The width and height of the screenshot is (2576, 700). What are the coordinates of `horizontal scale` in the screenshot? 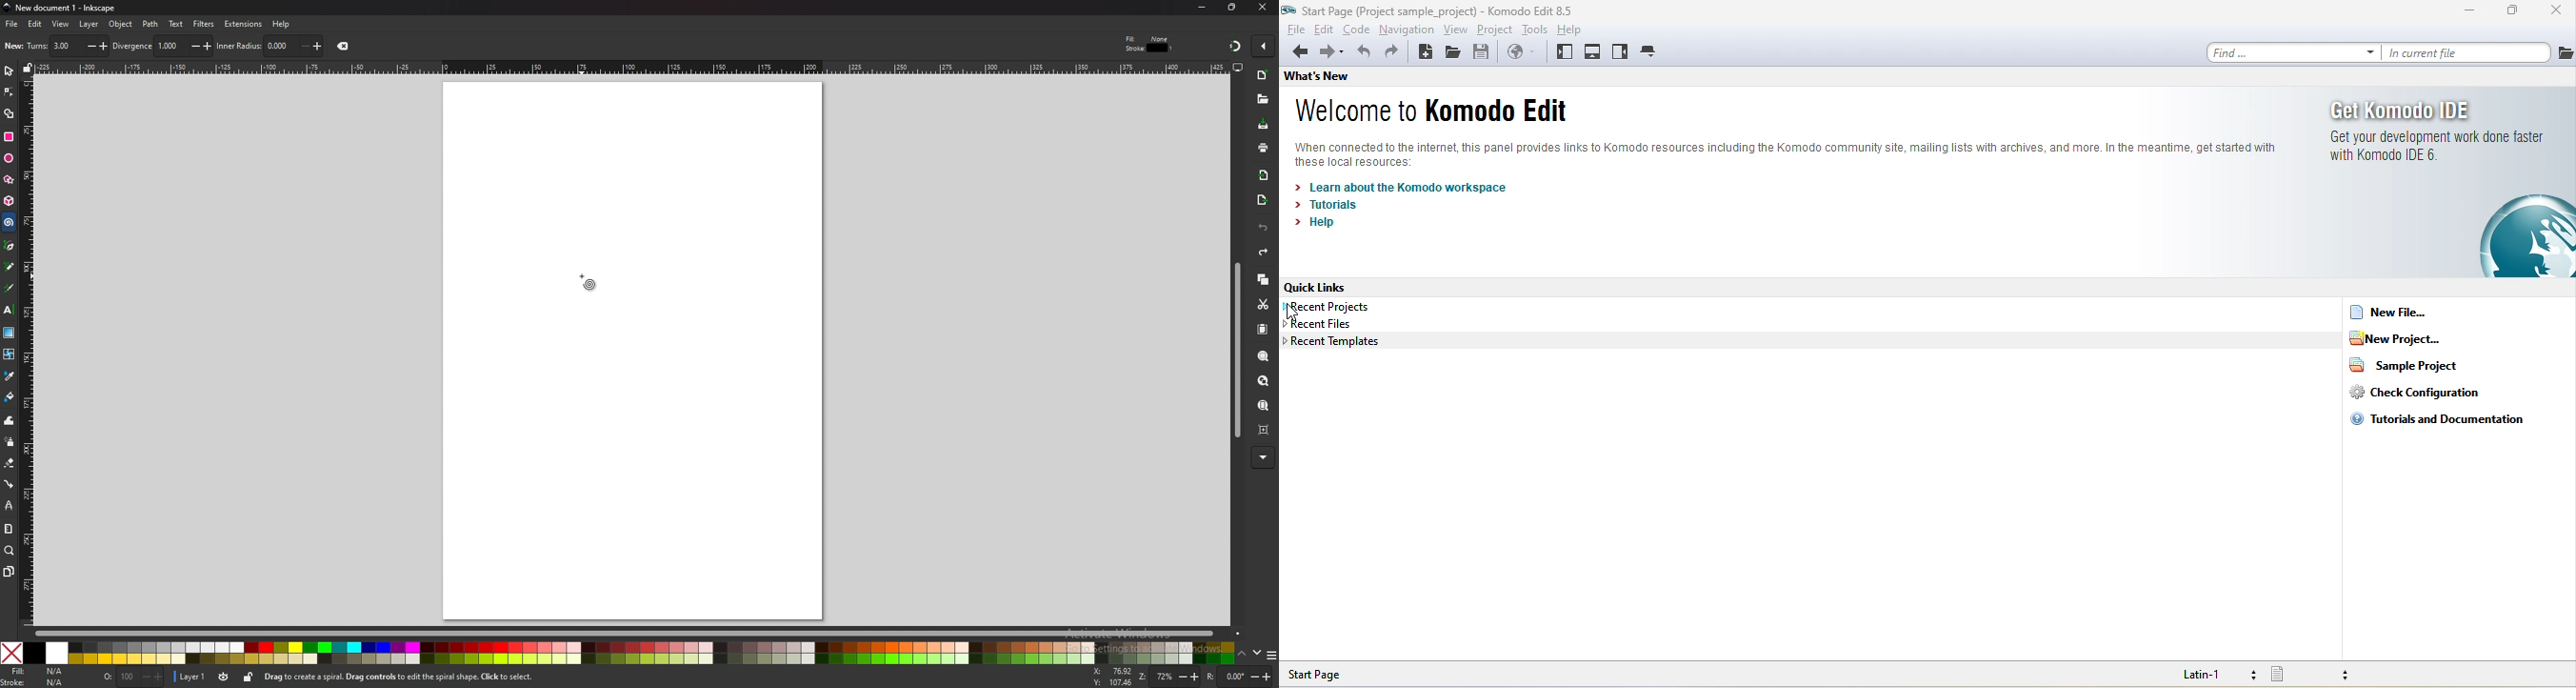 It's located at (630, 67).